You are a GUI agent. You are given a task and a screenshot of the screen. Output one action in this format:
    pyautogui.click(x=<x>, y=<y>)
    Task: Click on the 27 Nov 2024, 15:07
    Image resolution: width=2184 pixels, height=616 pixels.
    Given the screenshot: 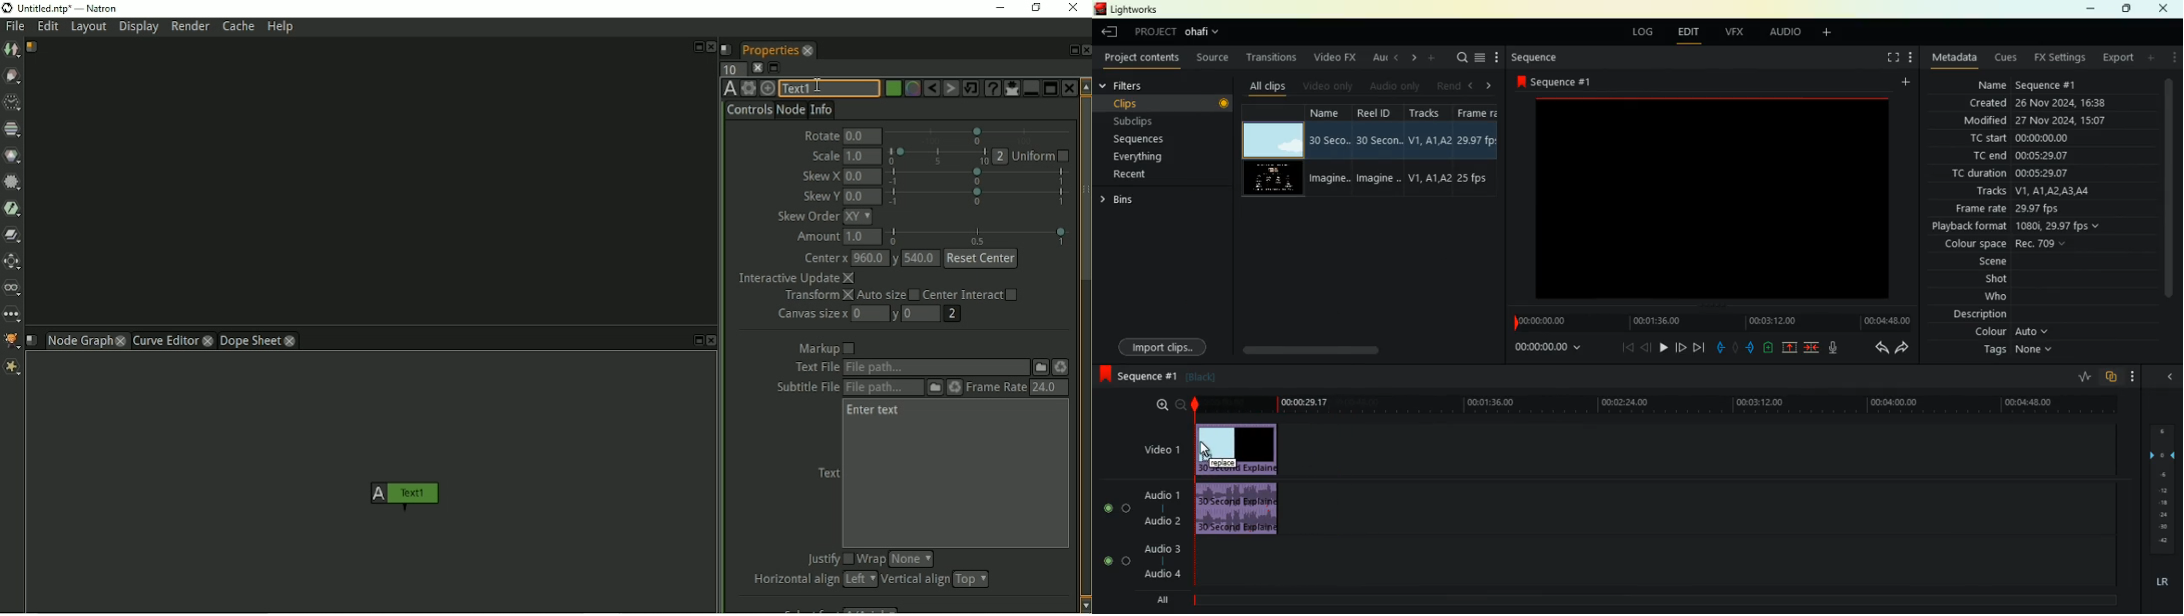 What is the action you would take?
    pyautogui.click(x=2067, y=120)
    